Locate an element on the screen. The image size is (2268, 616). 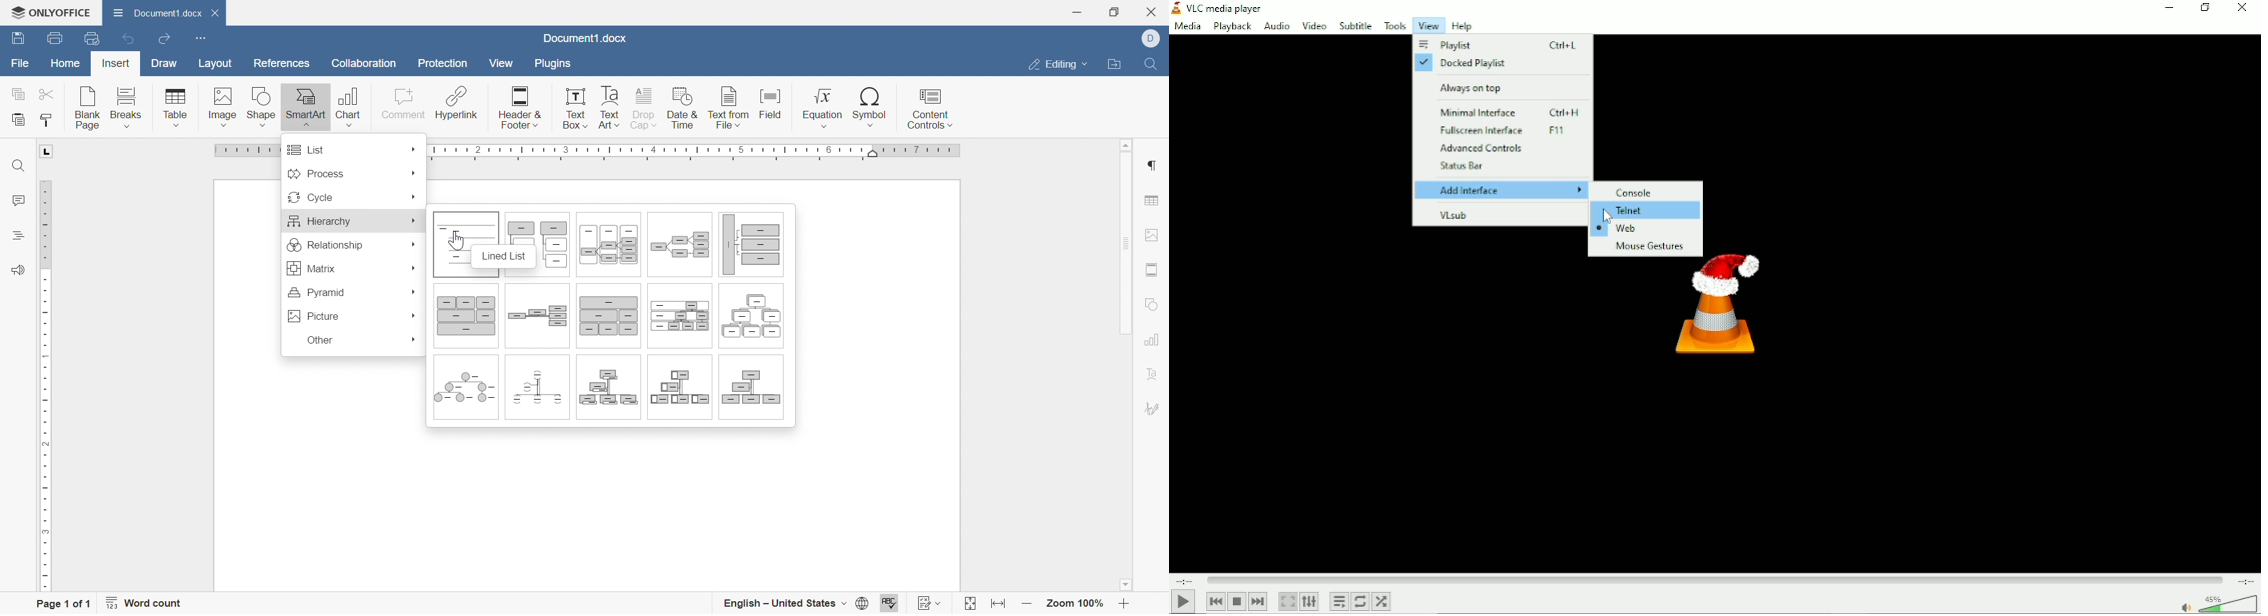
More is located at coordinates (414, 242).